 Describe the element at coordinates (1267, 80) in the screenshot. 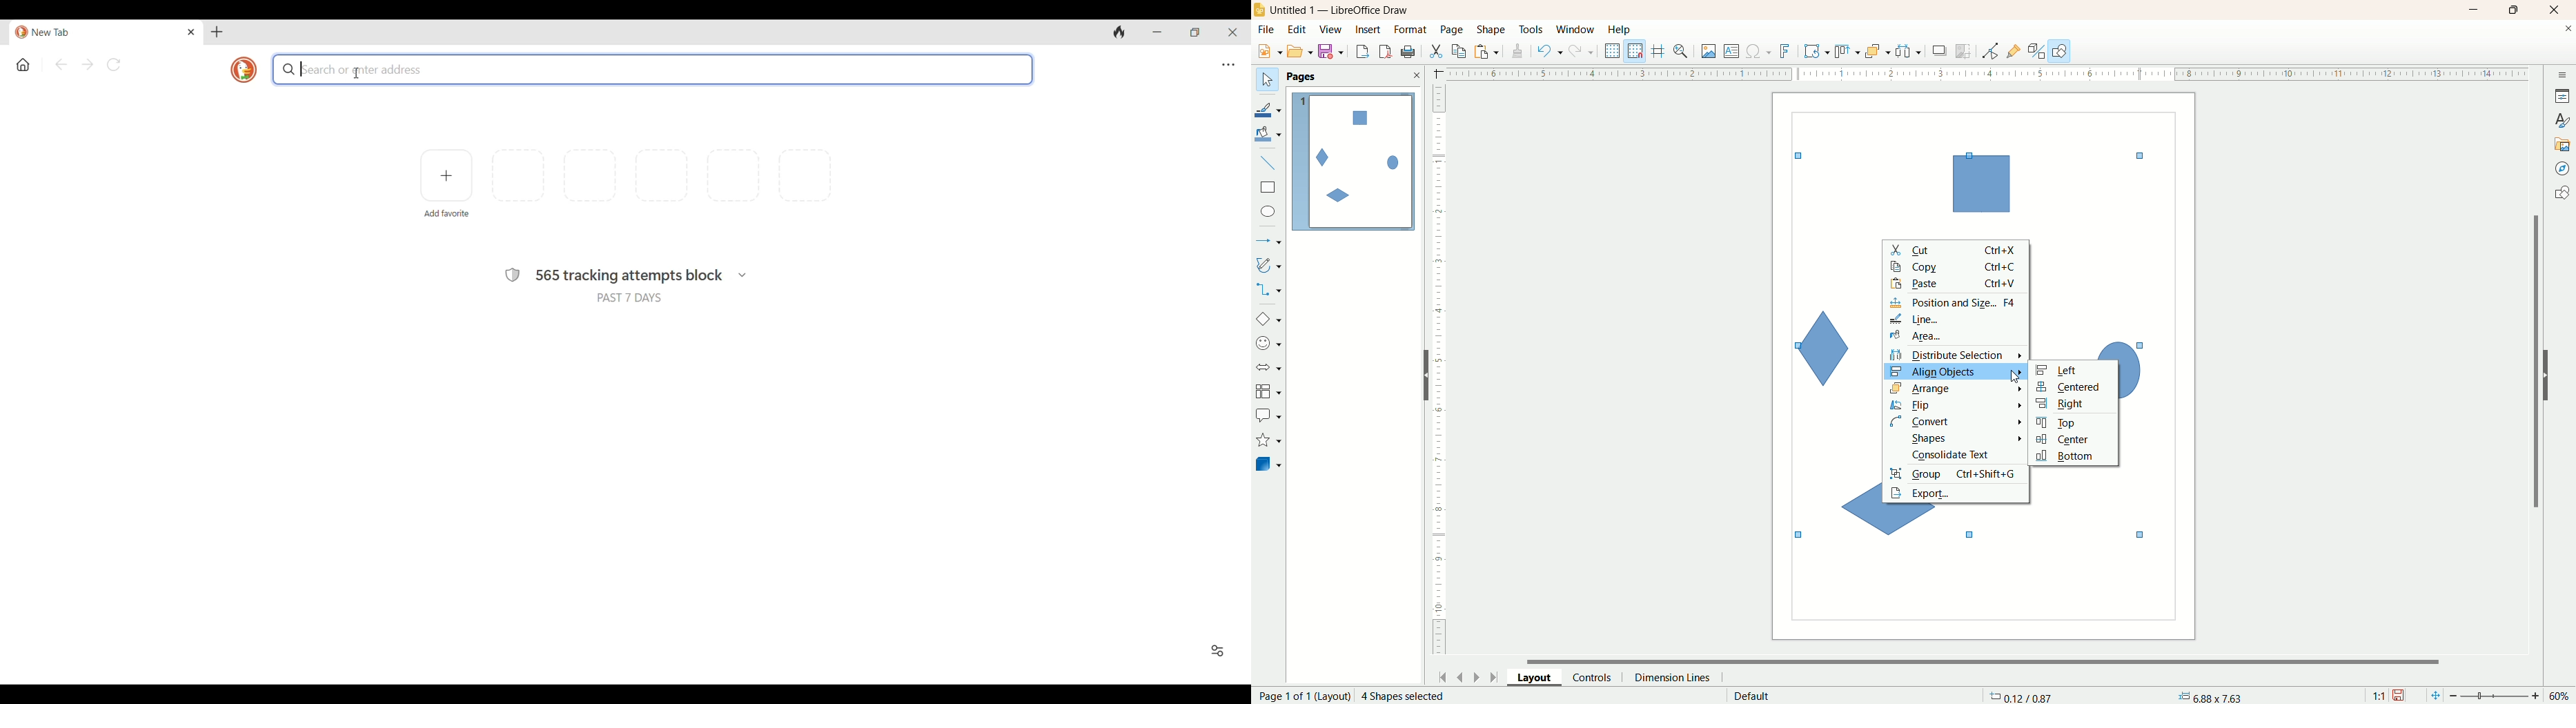

I see `select` at that location.